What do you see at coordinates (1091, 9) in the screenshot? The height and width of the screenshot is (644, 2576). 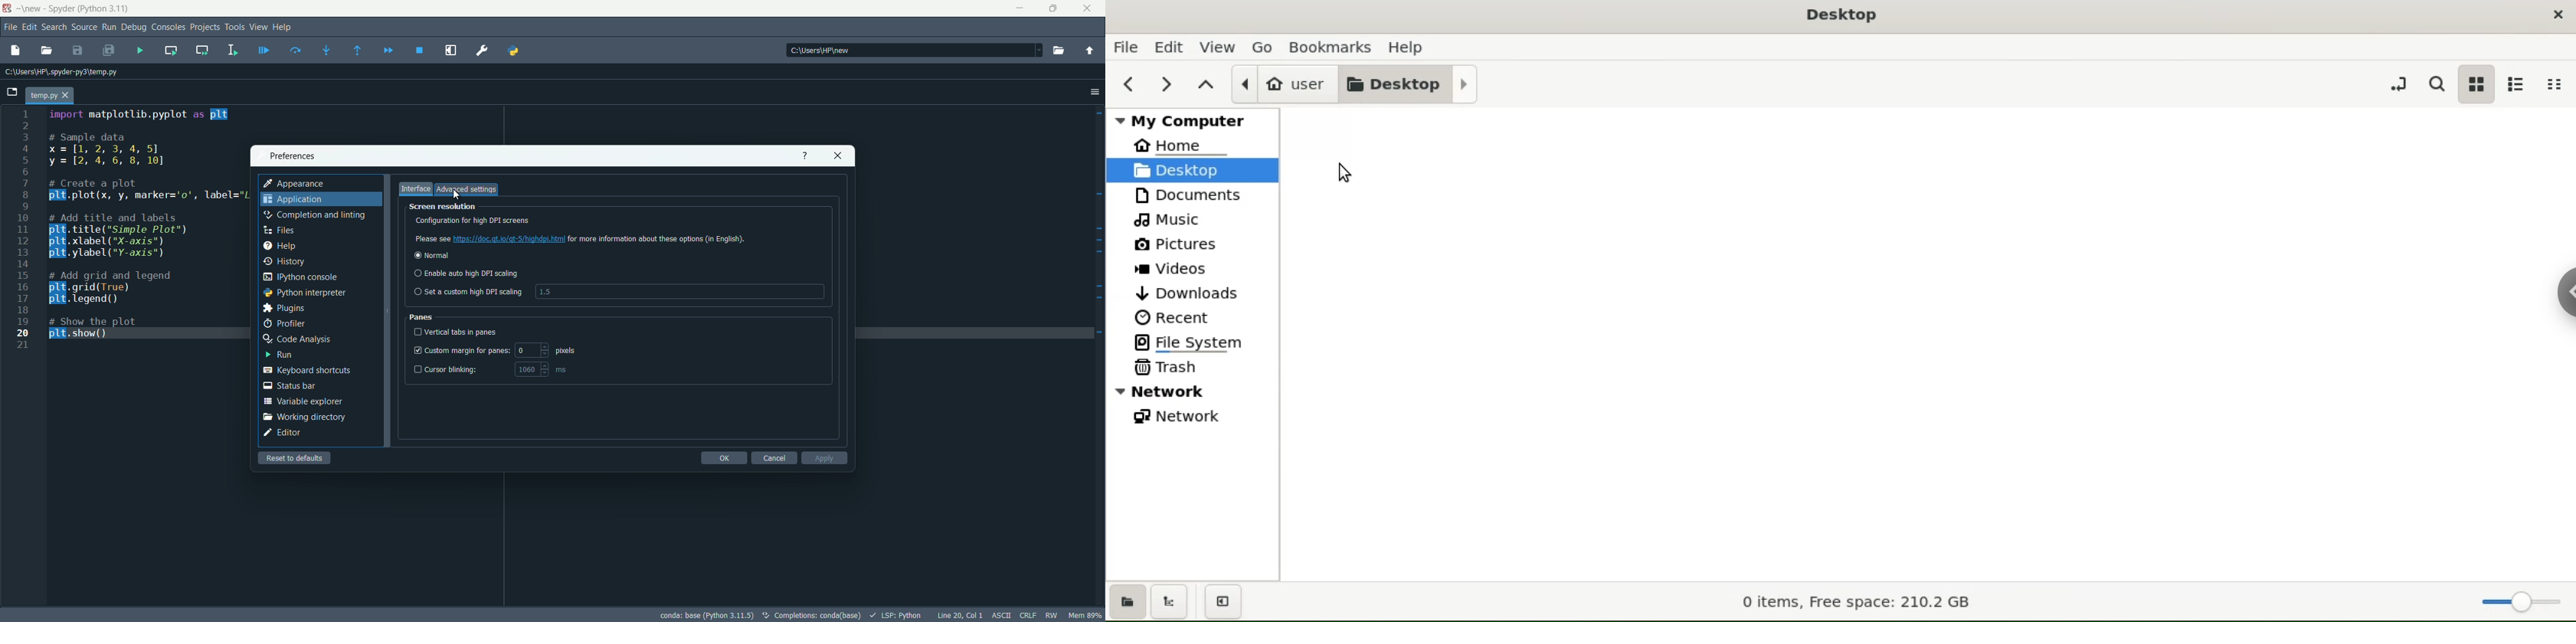 I see `close app` at bounding box center [1091, 9].